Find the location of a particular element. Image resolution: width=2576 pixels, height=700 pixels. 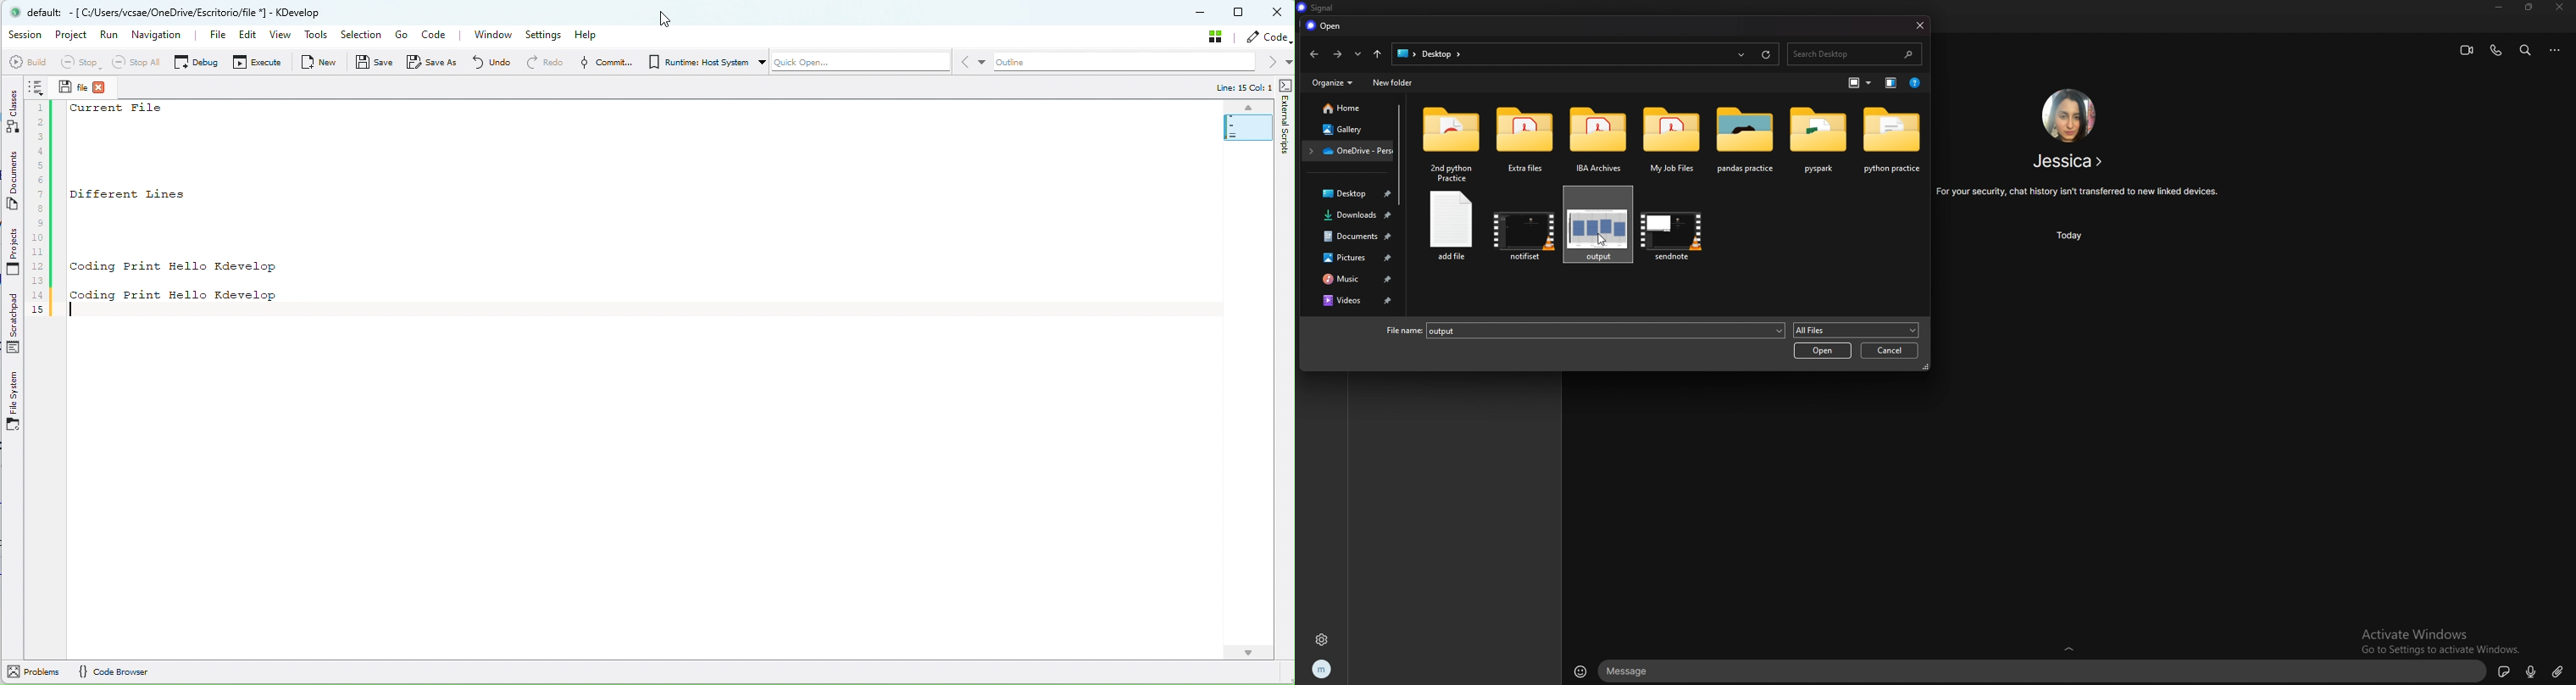

video call is located at coordinates (2465, 51).